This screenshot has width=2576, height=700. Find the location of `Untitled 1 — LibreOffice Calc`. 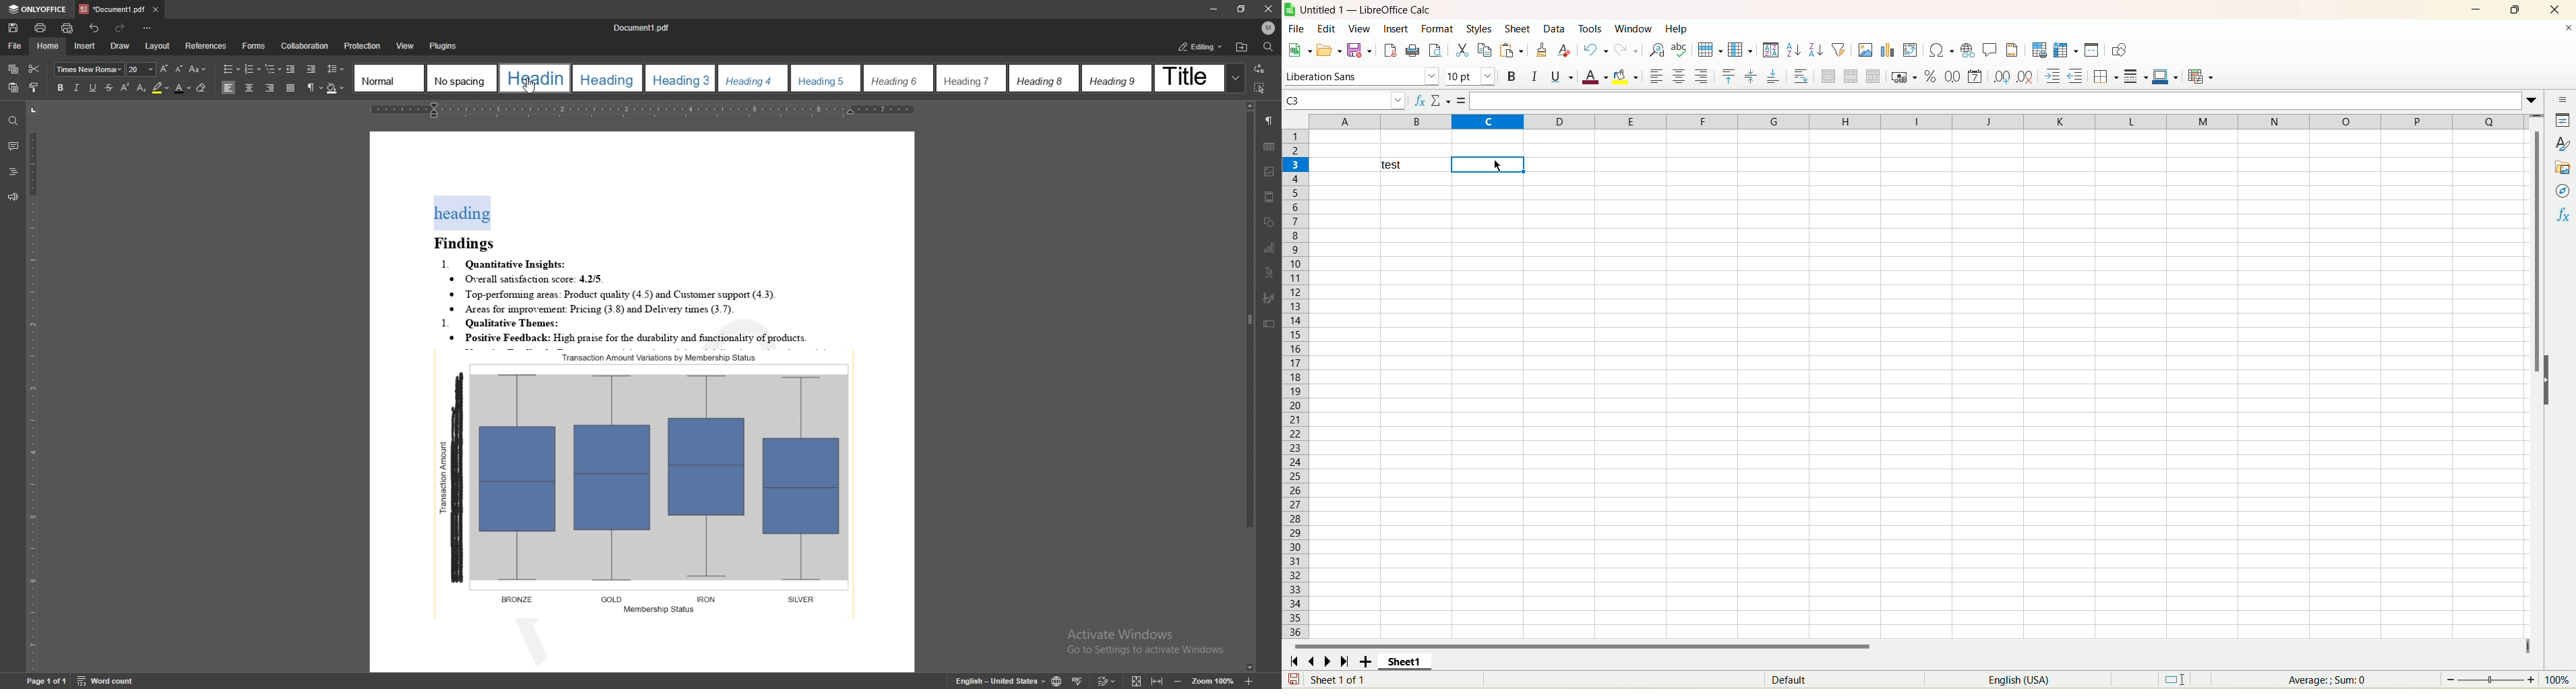

Untitled 1 — LibreOffice Calc is located at coordinates (1365, 9).